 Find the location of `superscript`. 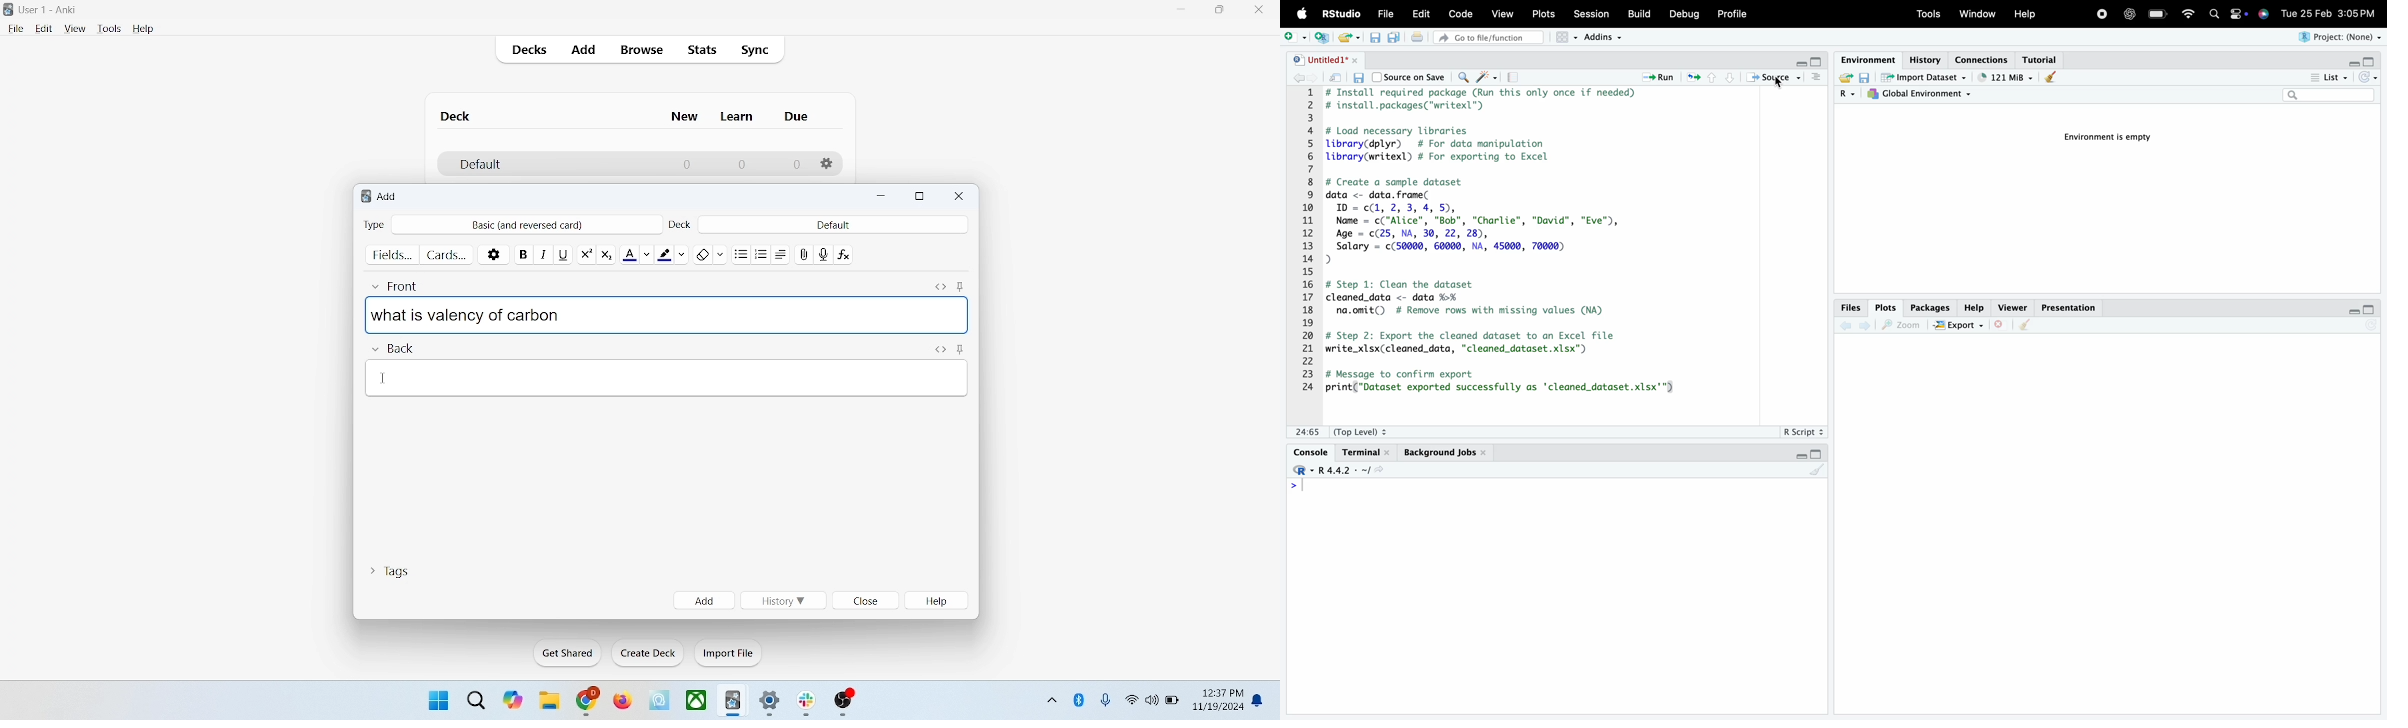

superscript is located at coordinates (586, 252).